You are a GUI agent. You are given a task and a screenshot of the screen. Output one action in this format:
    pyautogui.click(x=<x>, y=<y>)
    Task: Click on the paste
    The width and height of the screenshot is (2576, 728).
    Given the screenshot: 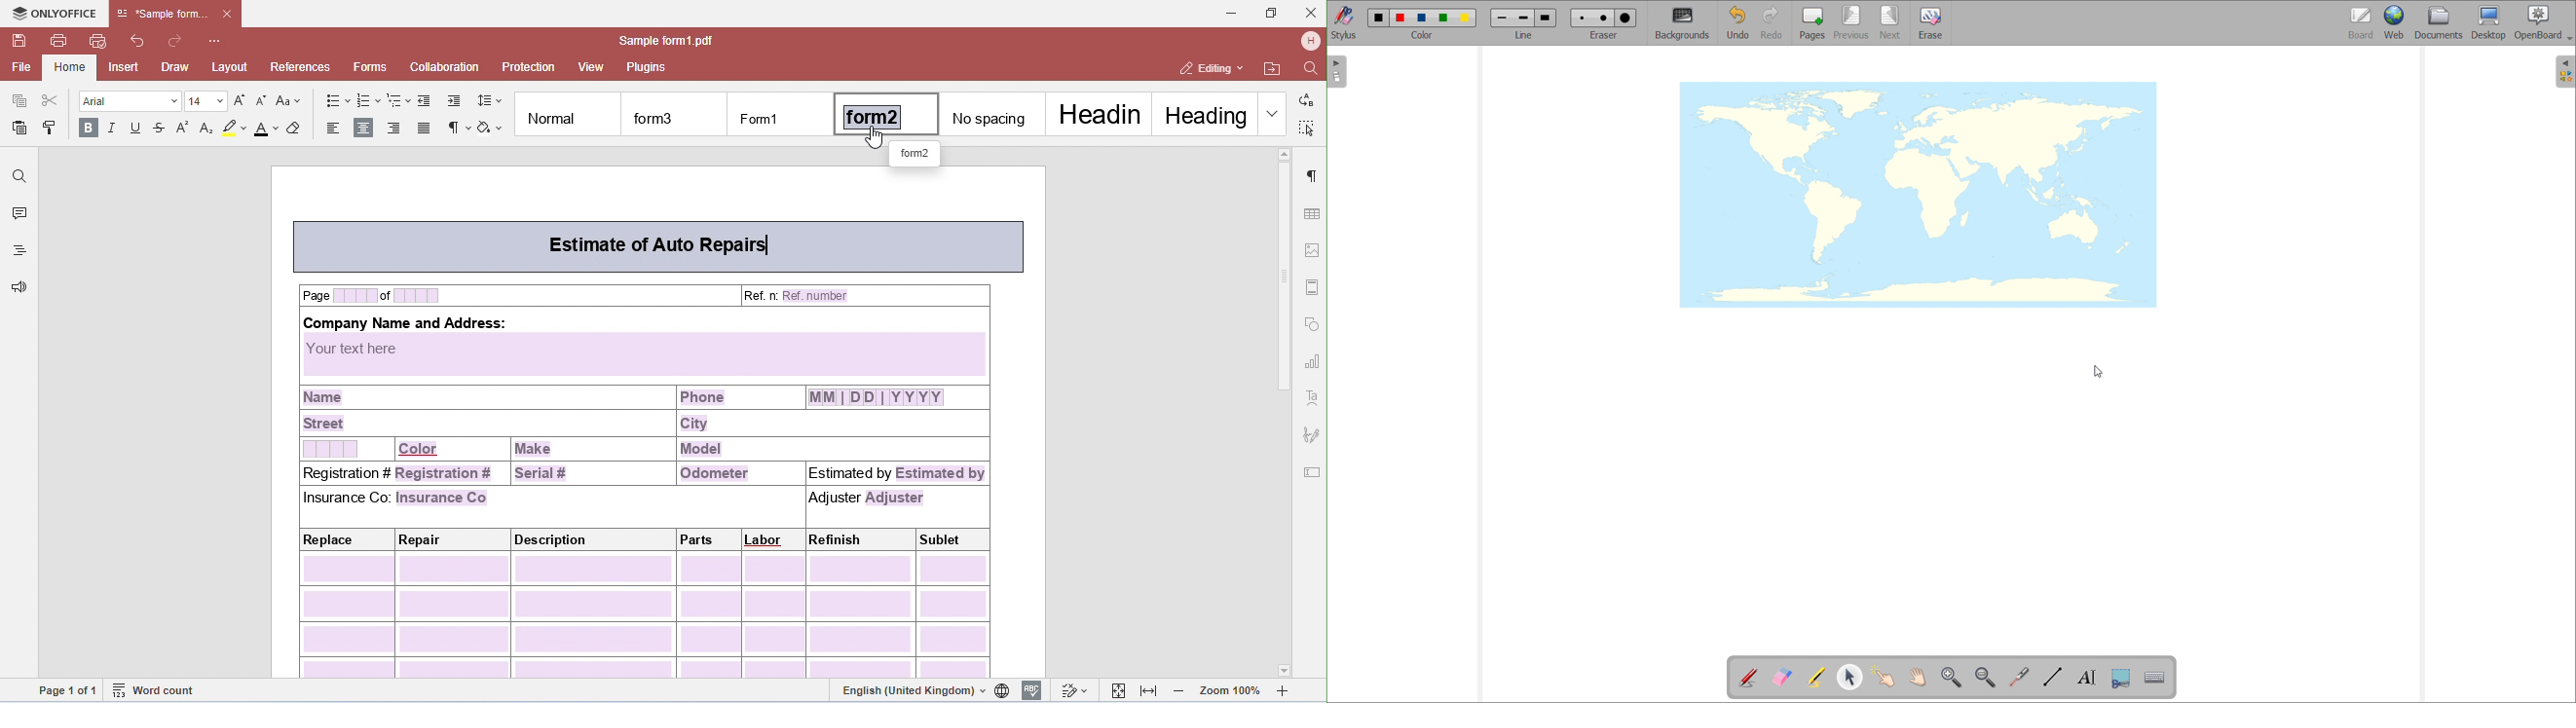 What is the action you would take?
    pyautogui.click(x=20, y=128)
    